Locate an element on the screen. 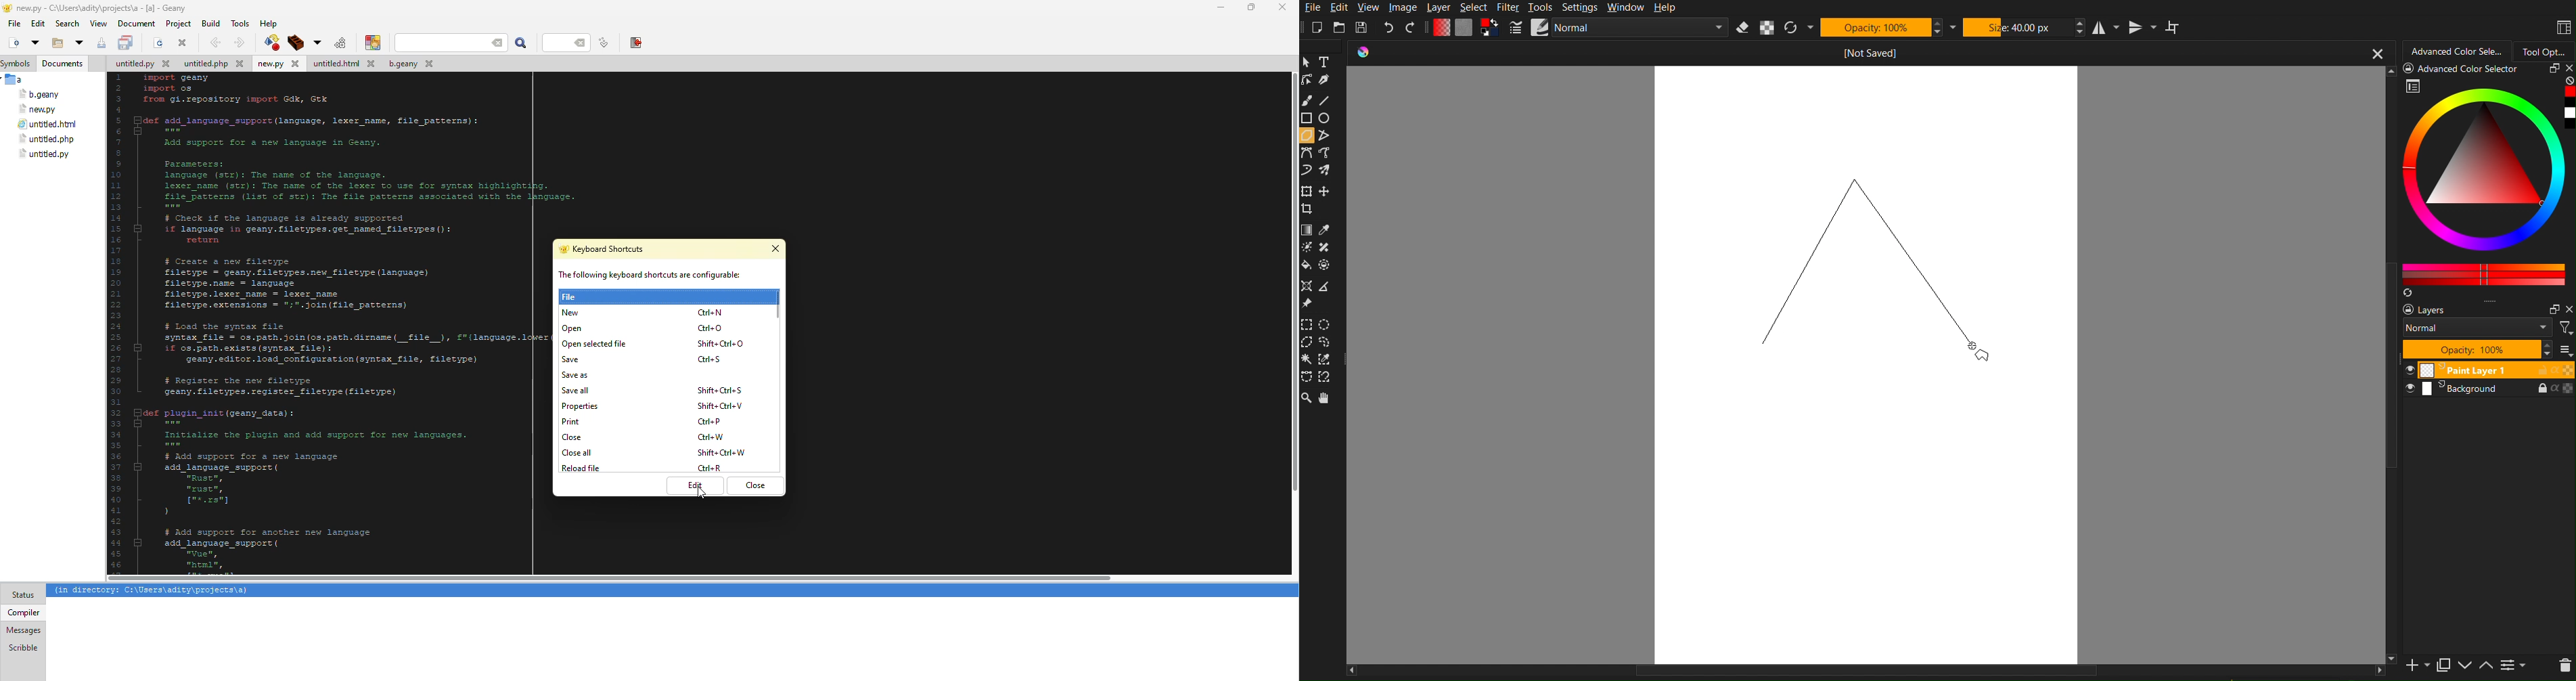  Refresh is located at coordinates (1791, 28).